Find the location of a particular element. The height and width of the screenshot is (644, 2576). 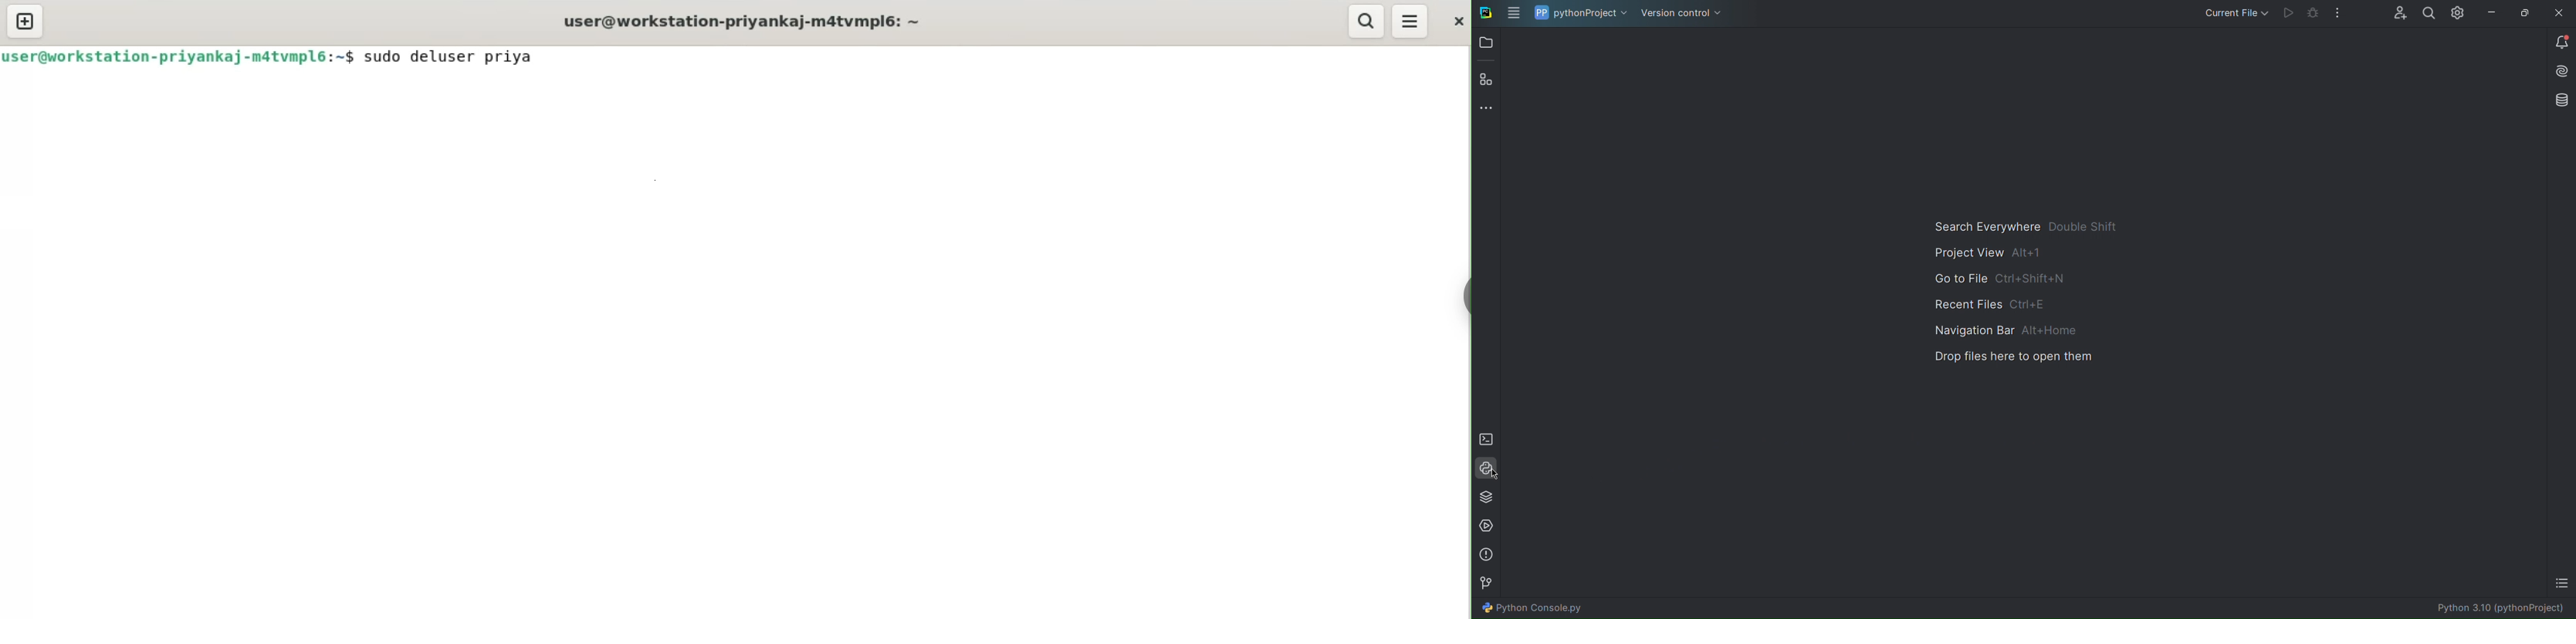

Application Menu is located at coordinates (1513, 14).